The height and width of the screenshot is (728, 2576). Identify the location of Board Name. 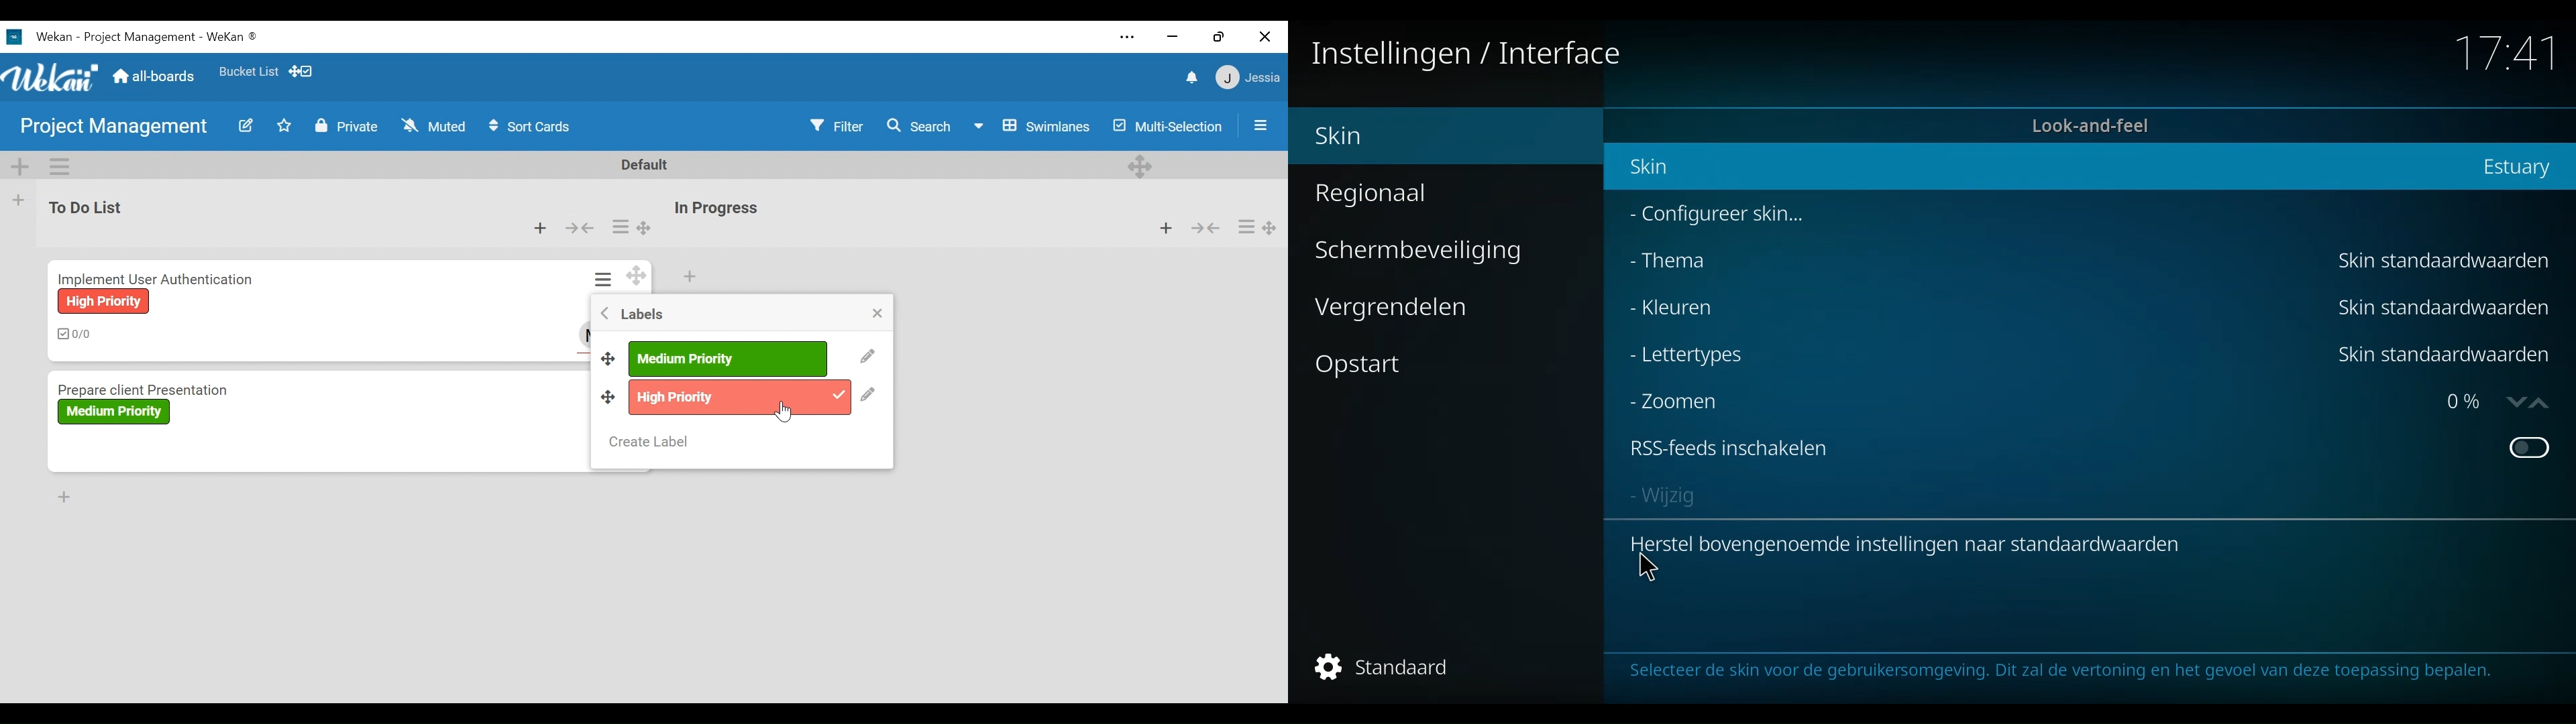
(115, 128).